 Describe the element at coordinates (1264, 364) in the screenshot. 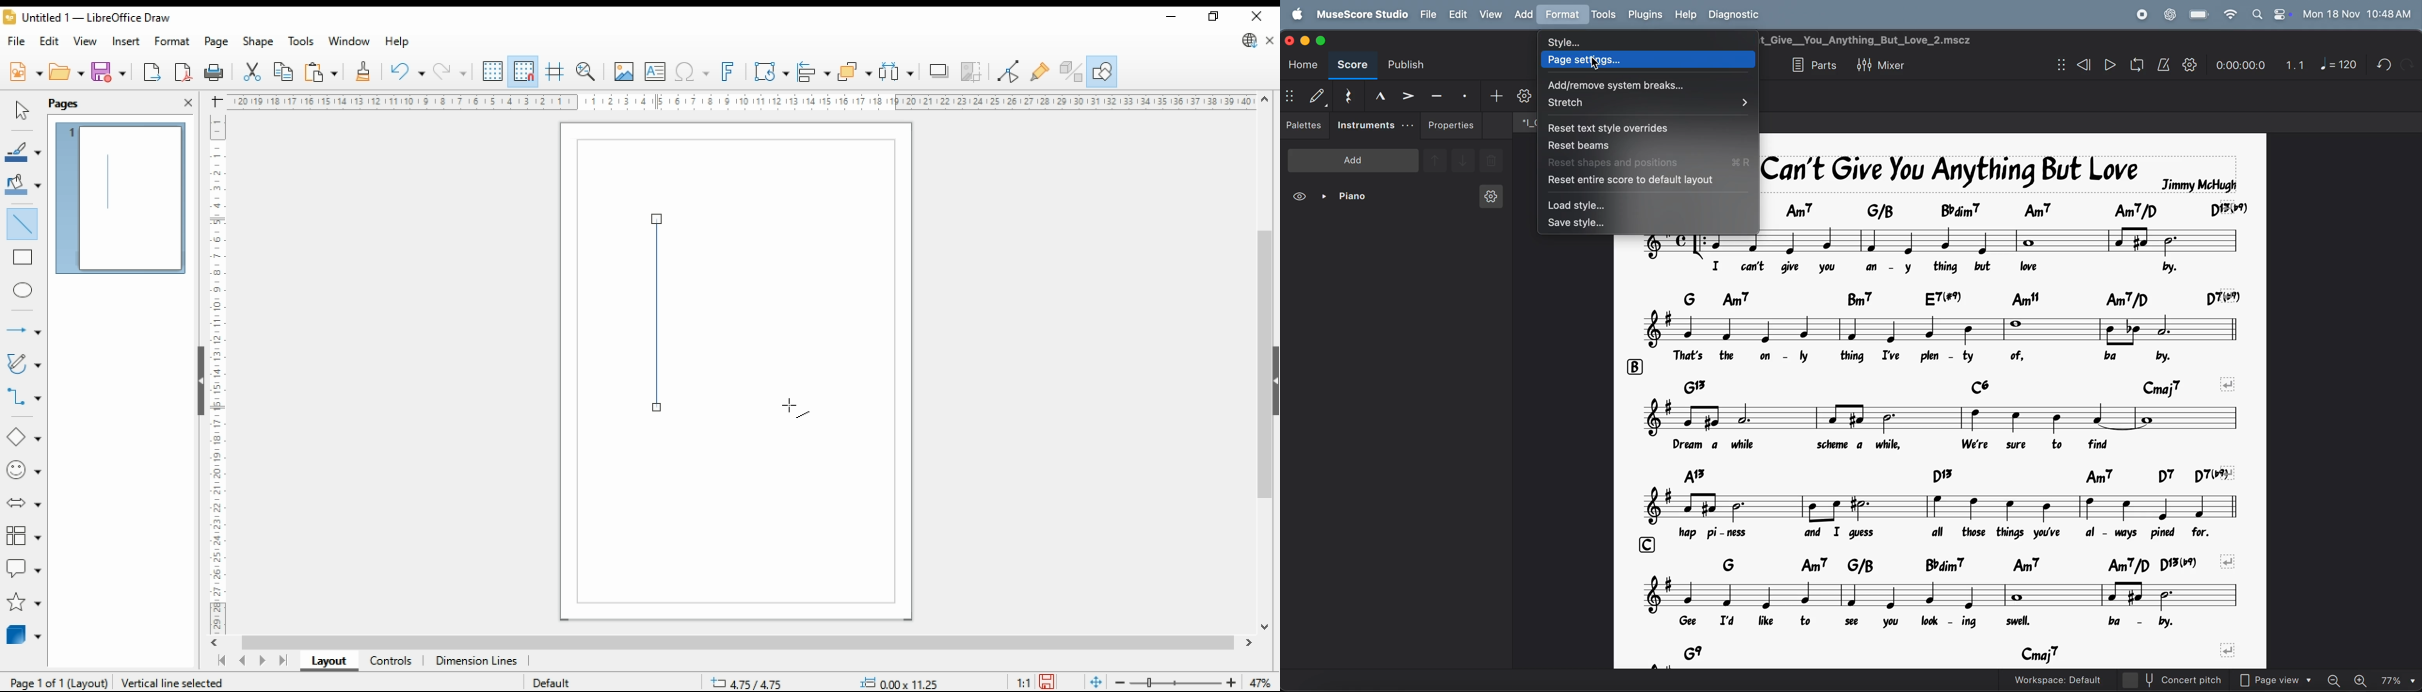

I see `scroll bar` at that location.